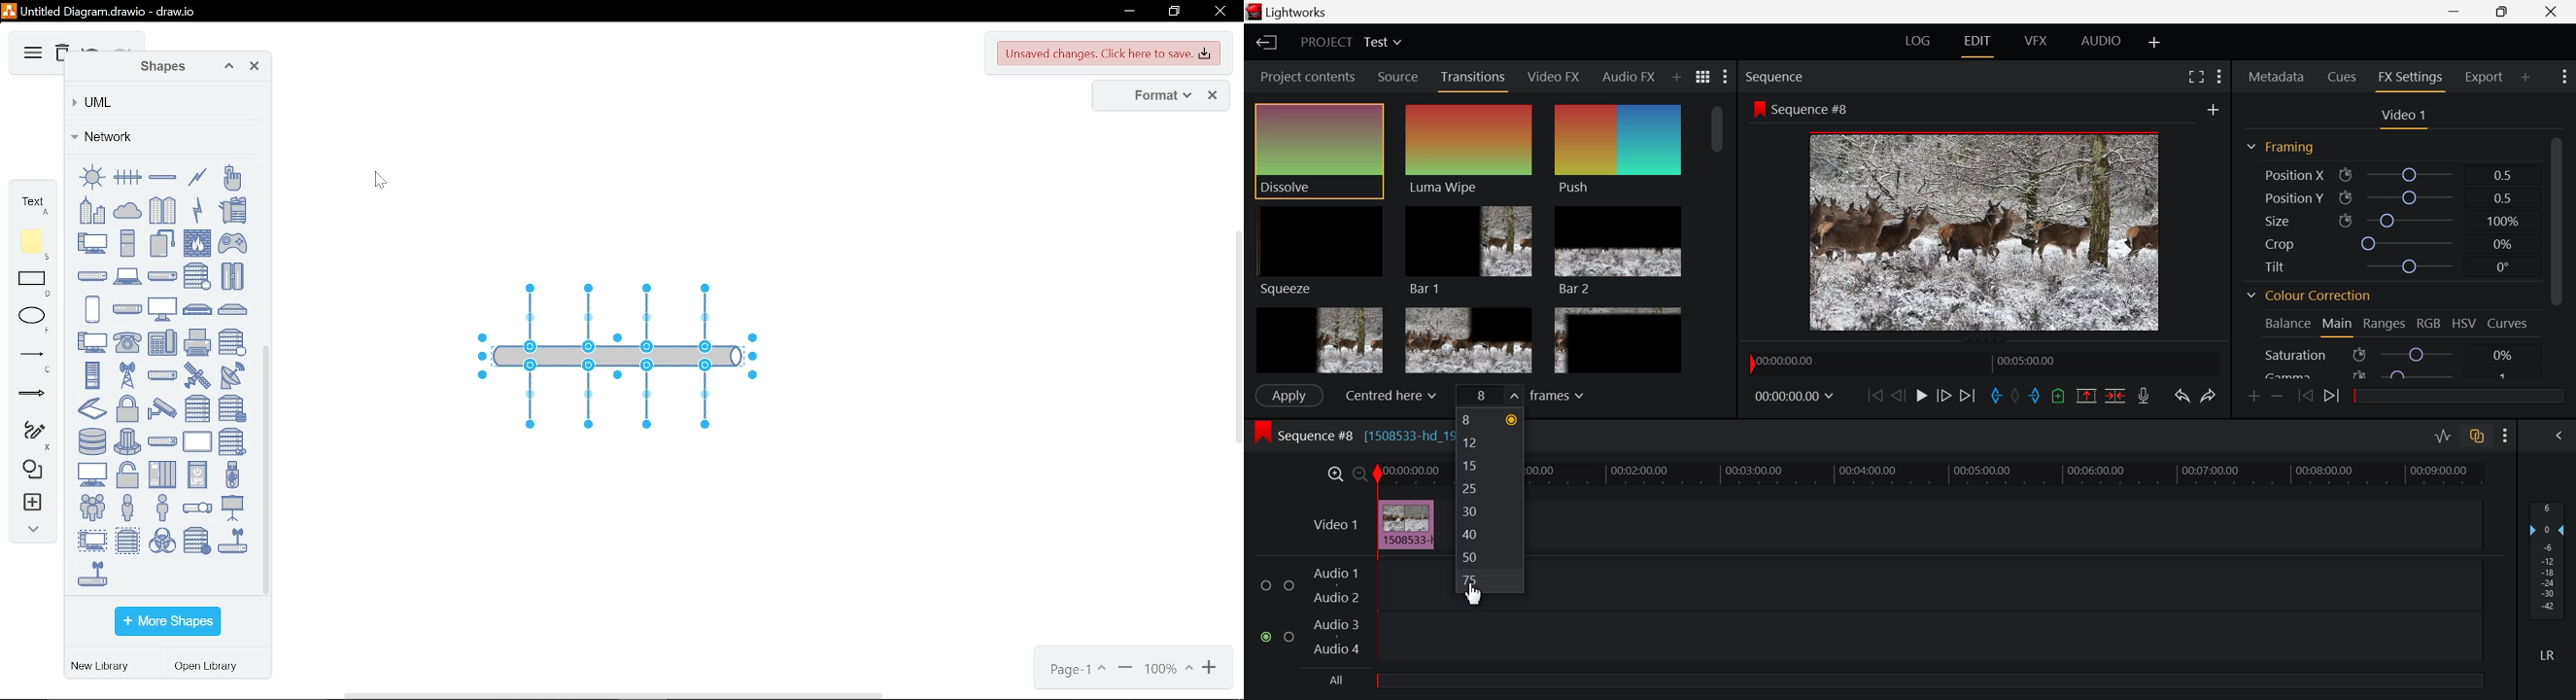 The image size is (2576, 700). What do you see at coordinates (1174, 12) in the screenshot?
I see `restore down` at bounding box center [1174, 12].